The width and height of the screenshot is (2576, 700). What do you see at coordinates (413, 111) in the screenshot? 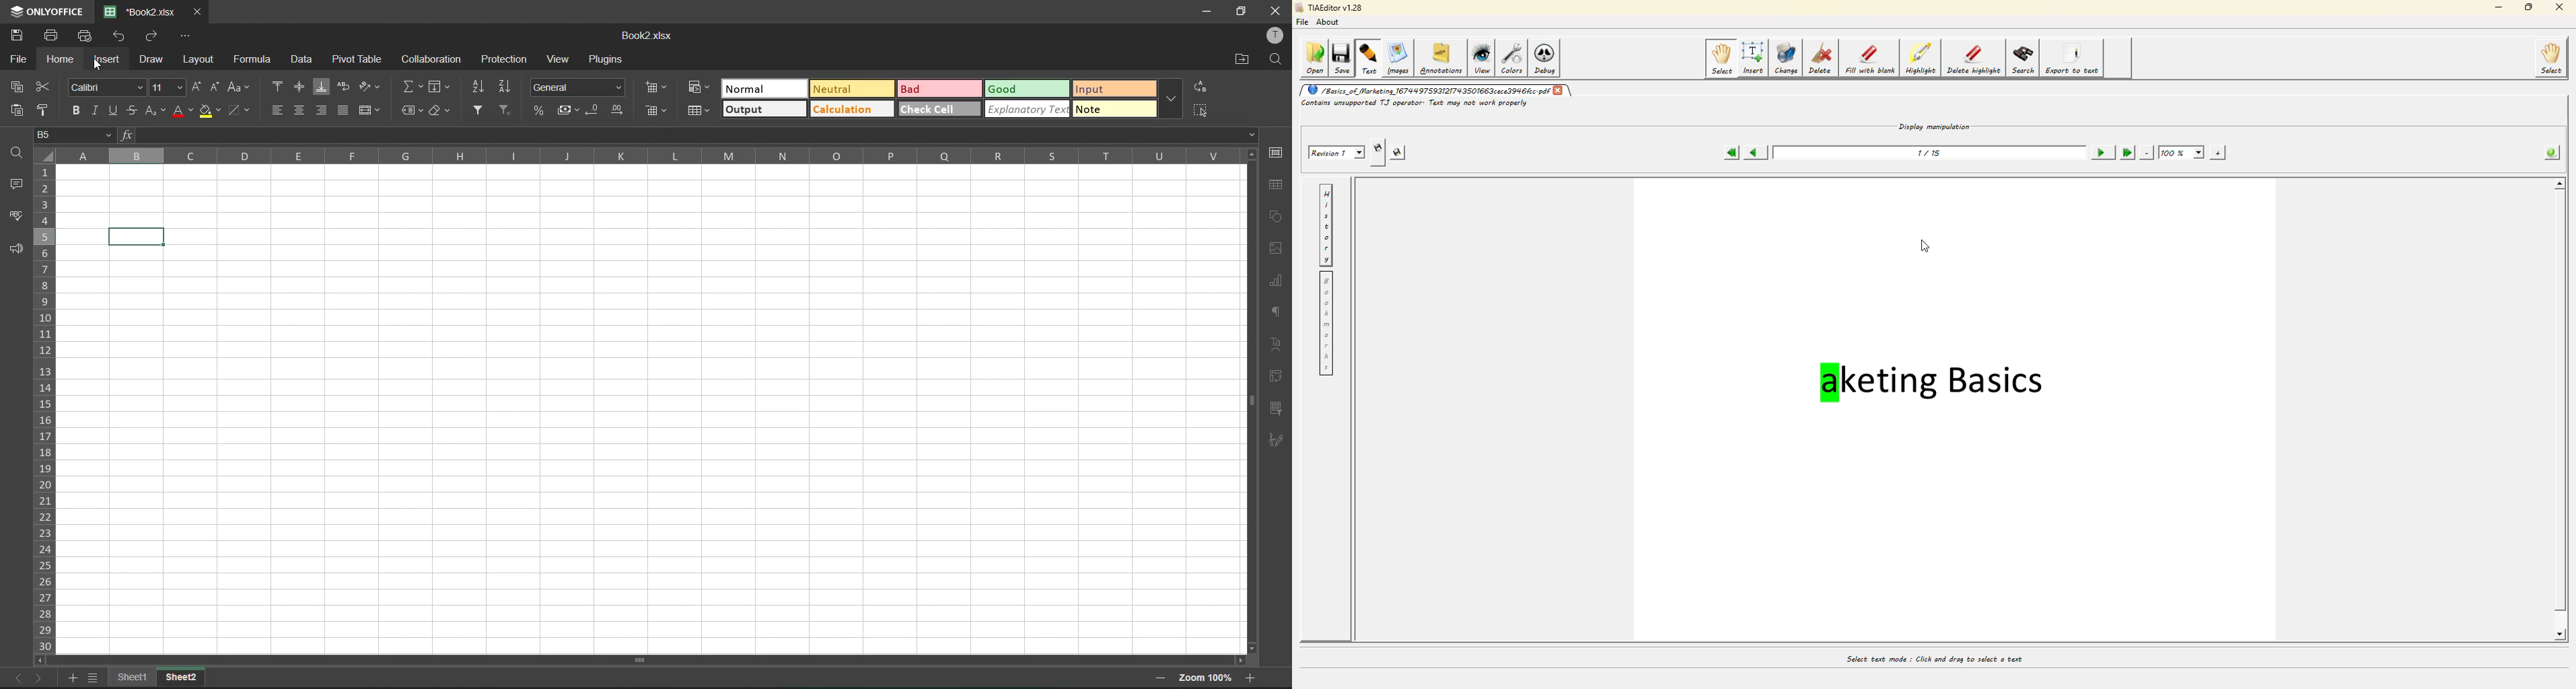
I see `named ranges` at bounding box center [413, 111].